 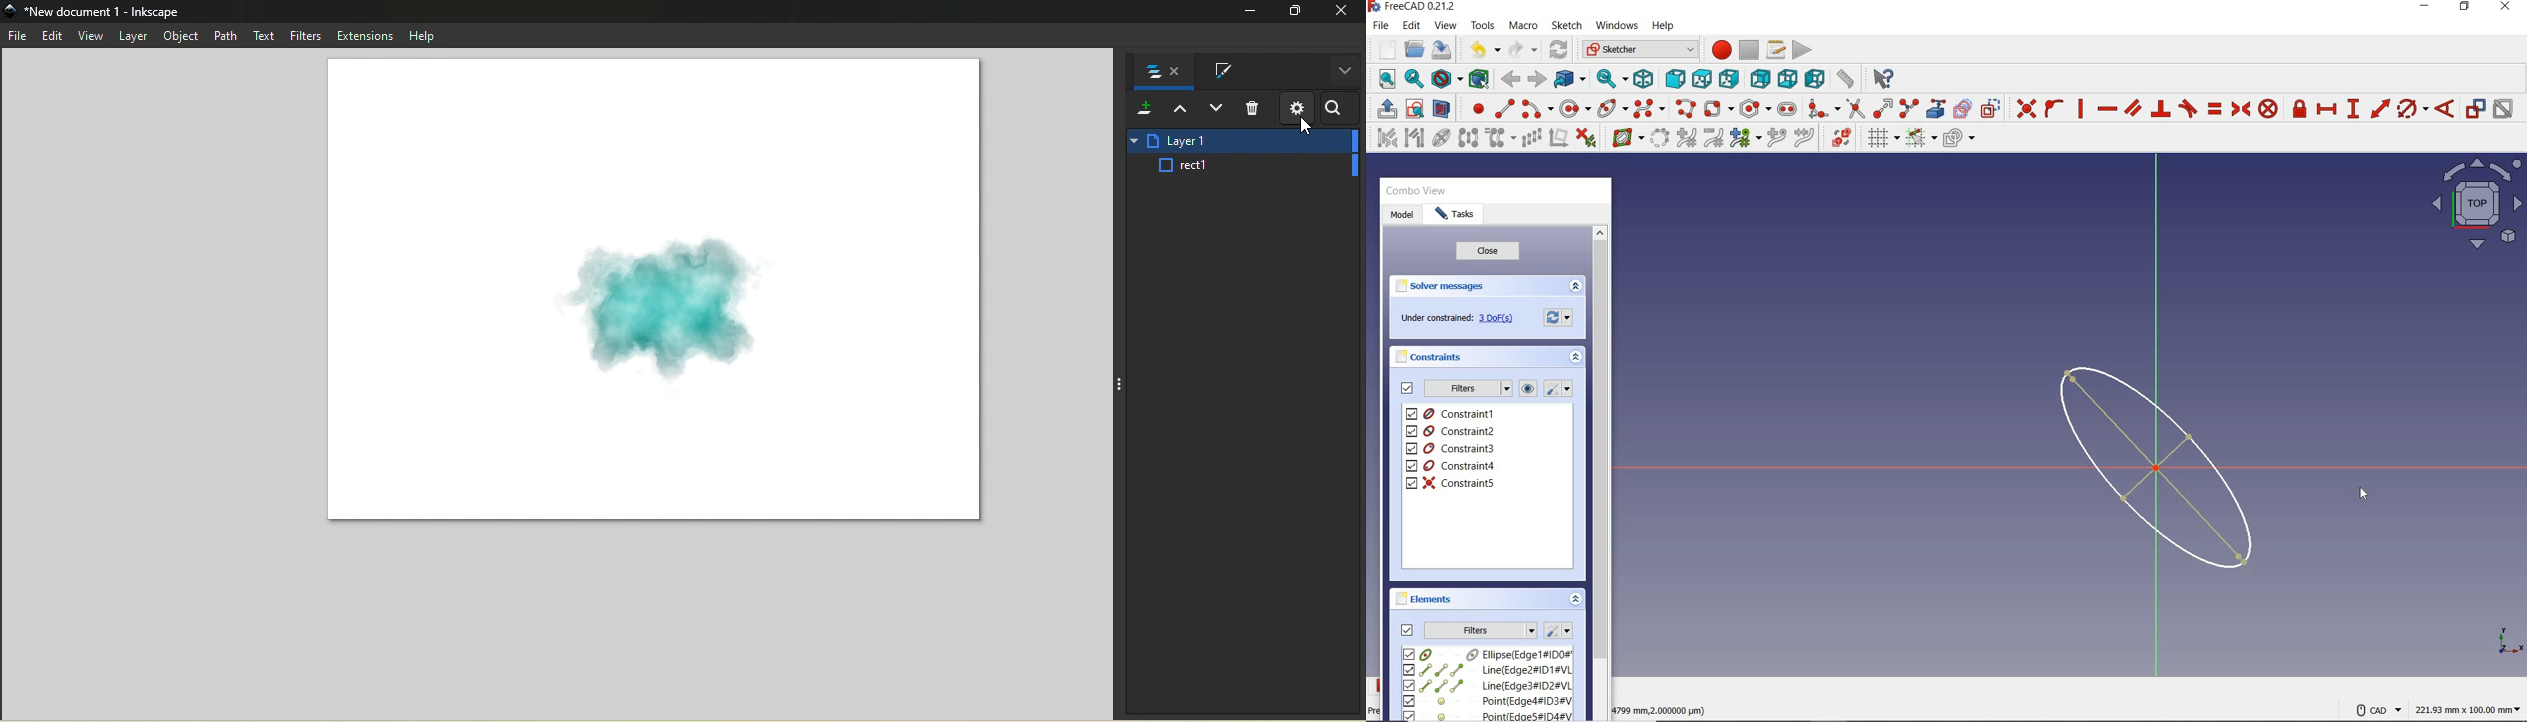 I want to click on save, so click(x=1441, y=50).